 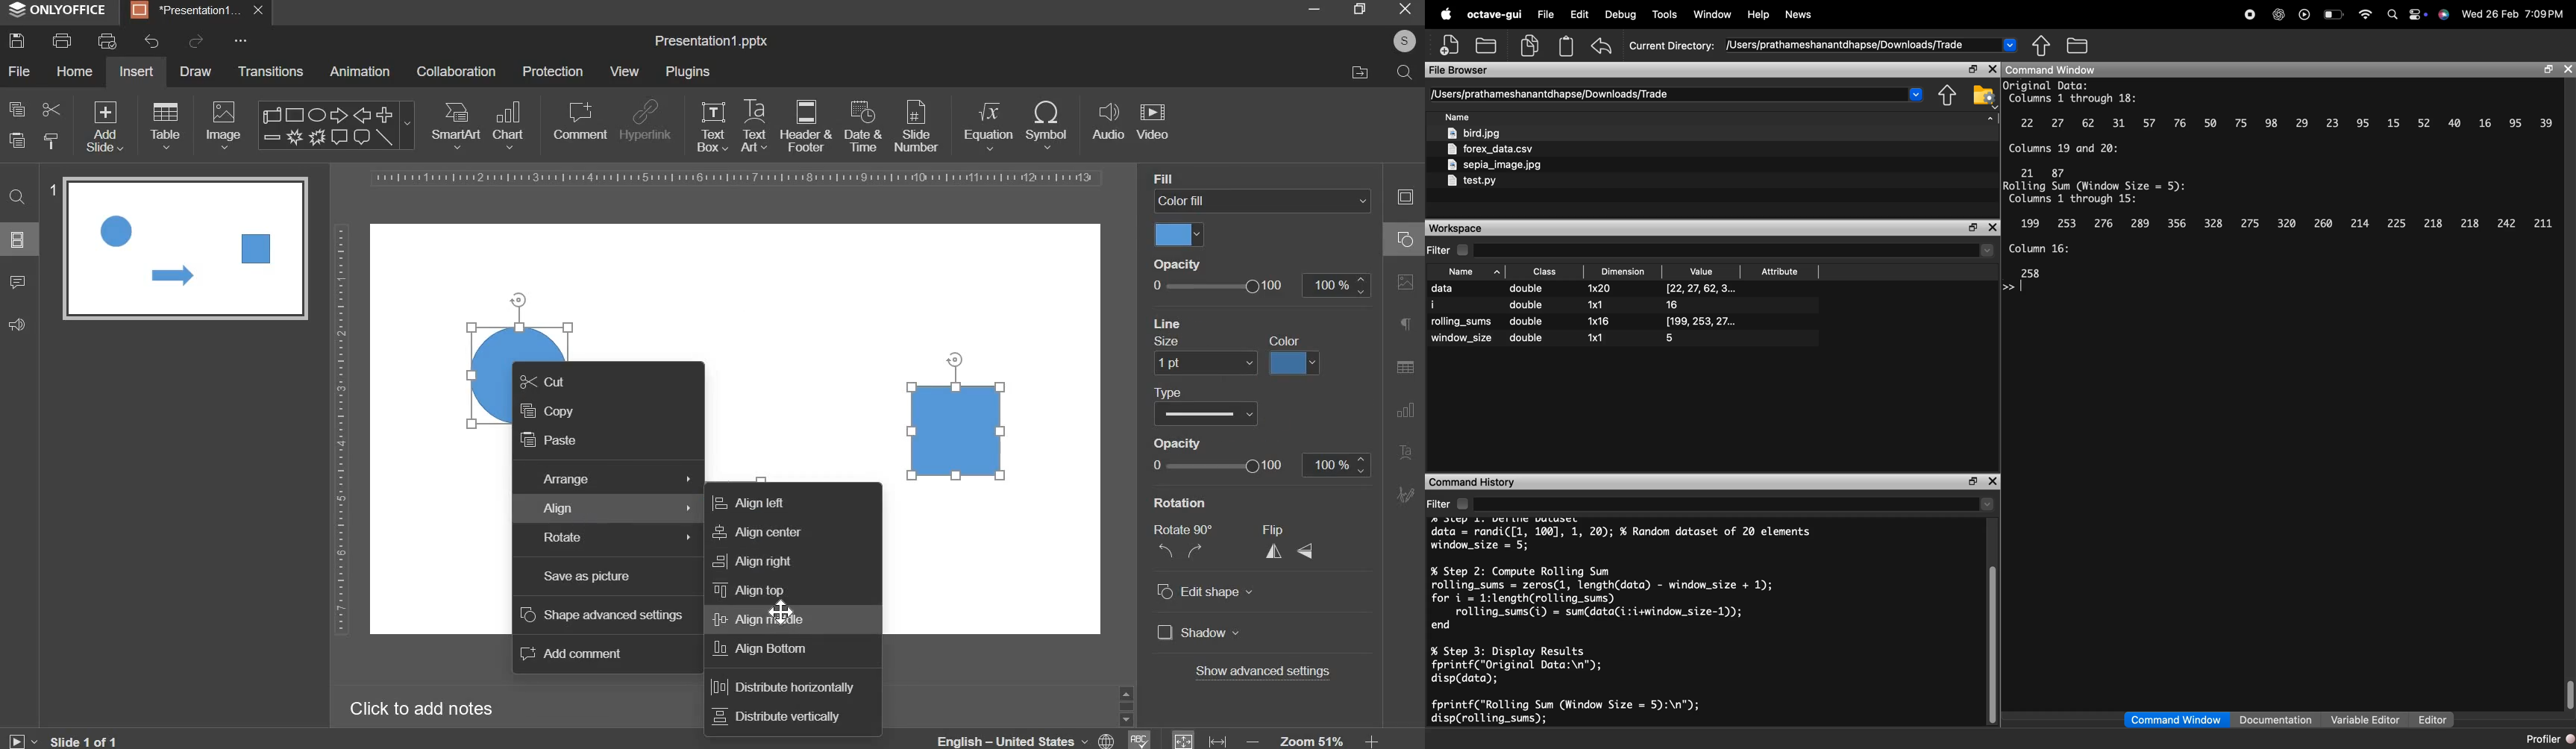 I want to click on search, so click(x=1403, y=71).